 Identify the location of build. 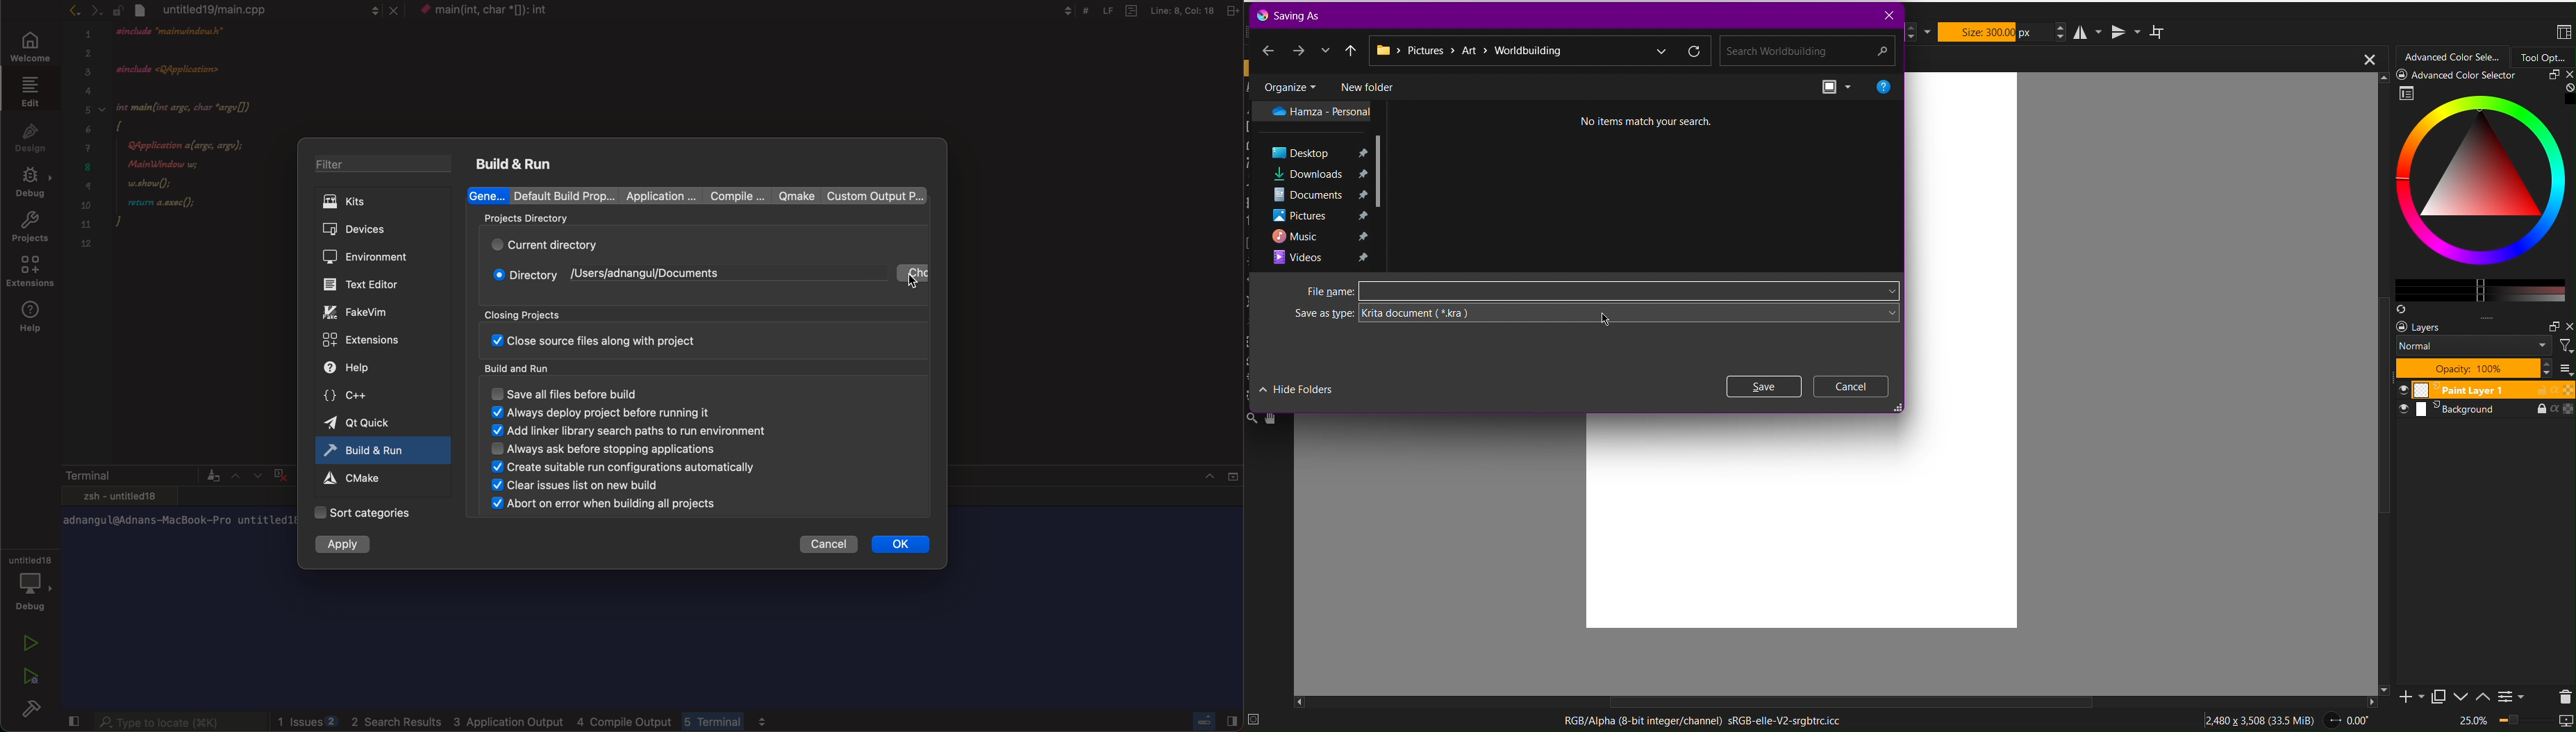
(29, 710).